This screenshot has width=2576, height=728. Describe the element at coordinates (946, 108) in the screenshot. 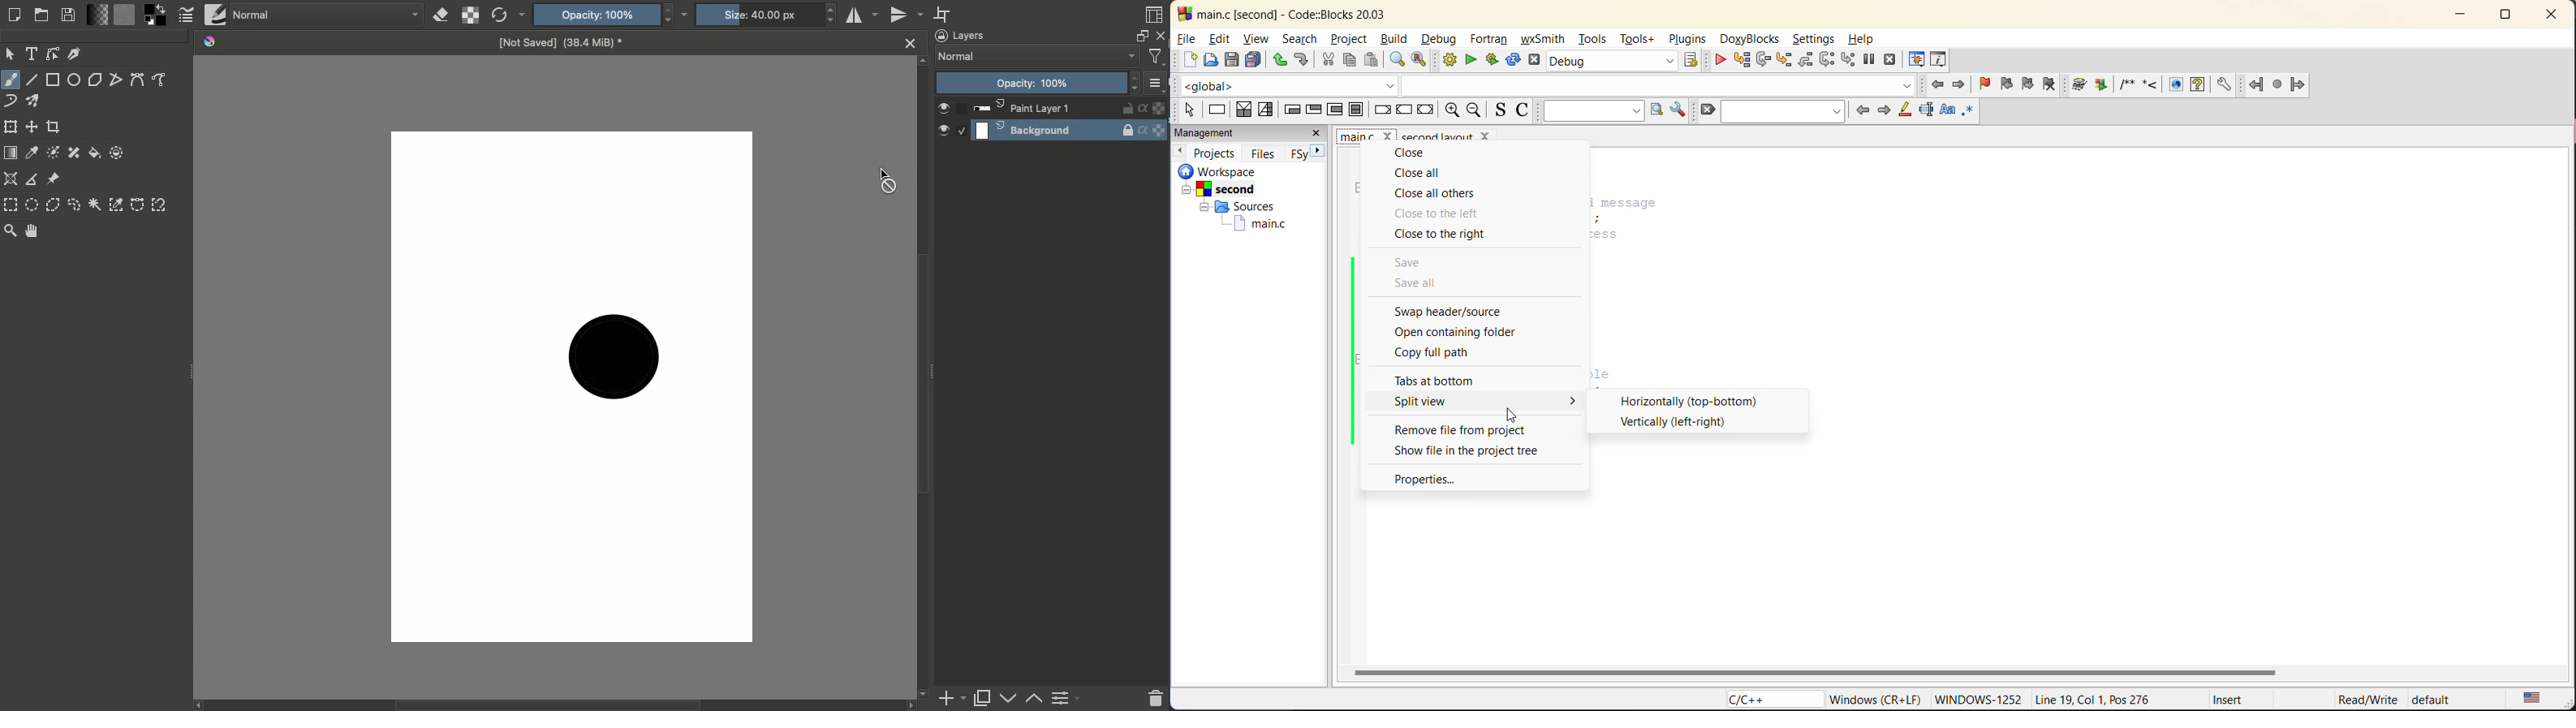

I see `Visible` at that location.